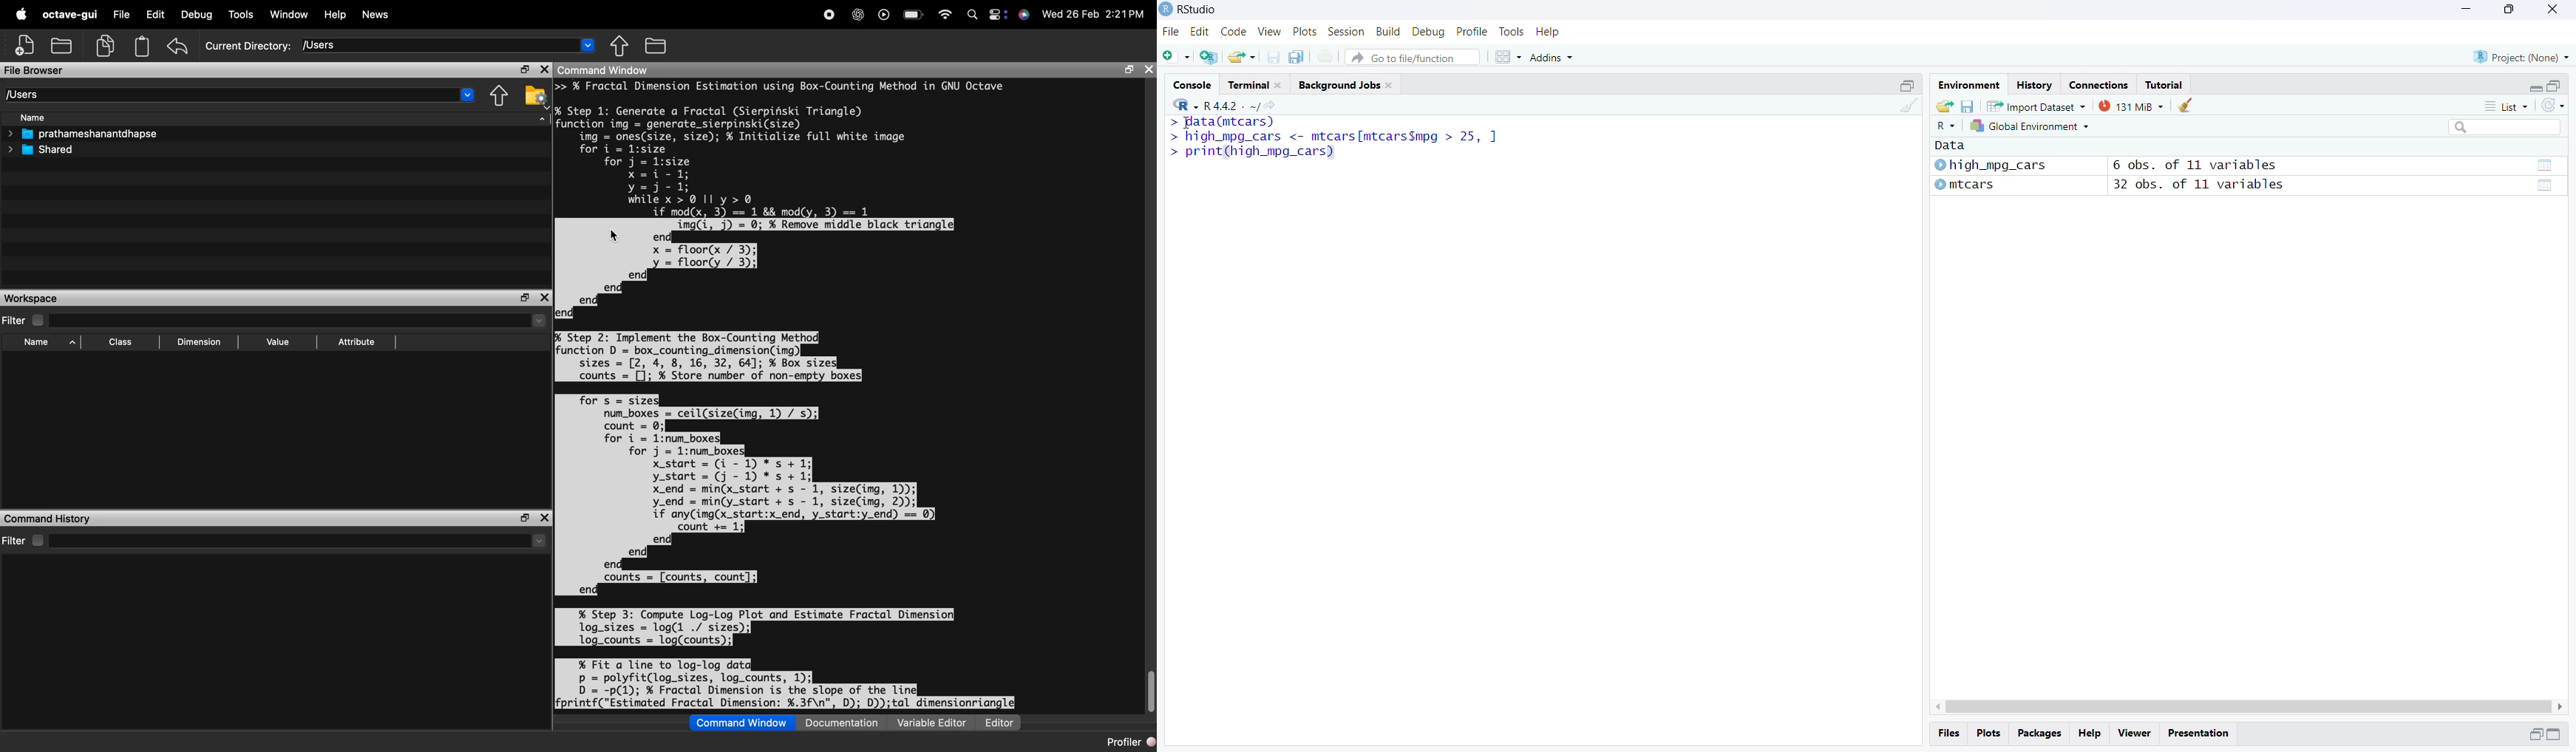 The width and height of the screenshot is (2576, 756). Describe the element at coordinates (2038, 734) in the screenshot. I see `packages` at that location.